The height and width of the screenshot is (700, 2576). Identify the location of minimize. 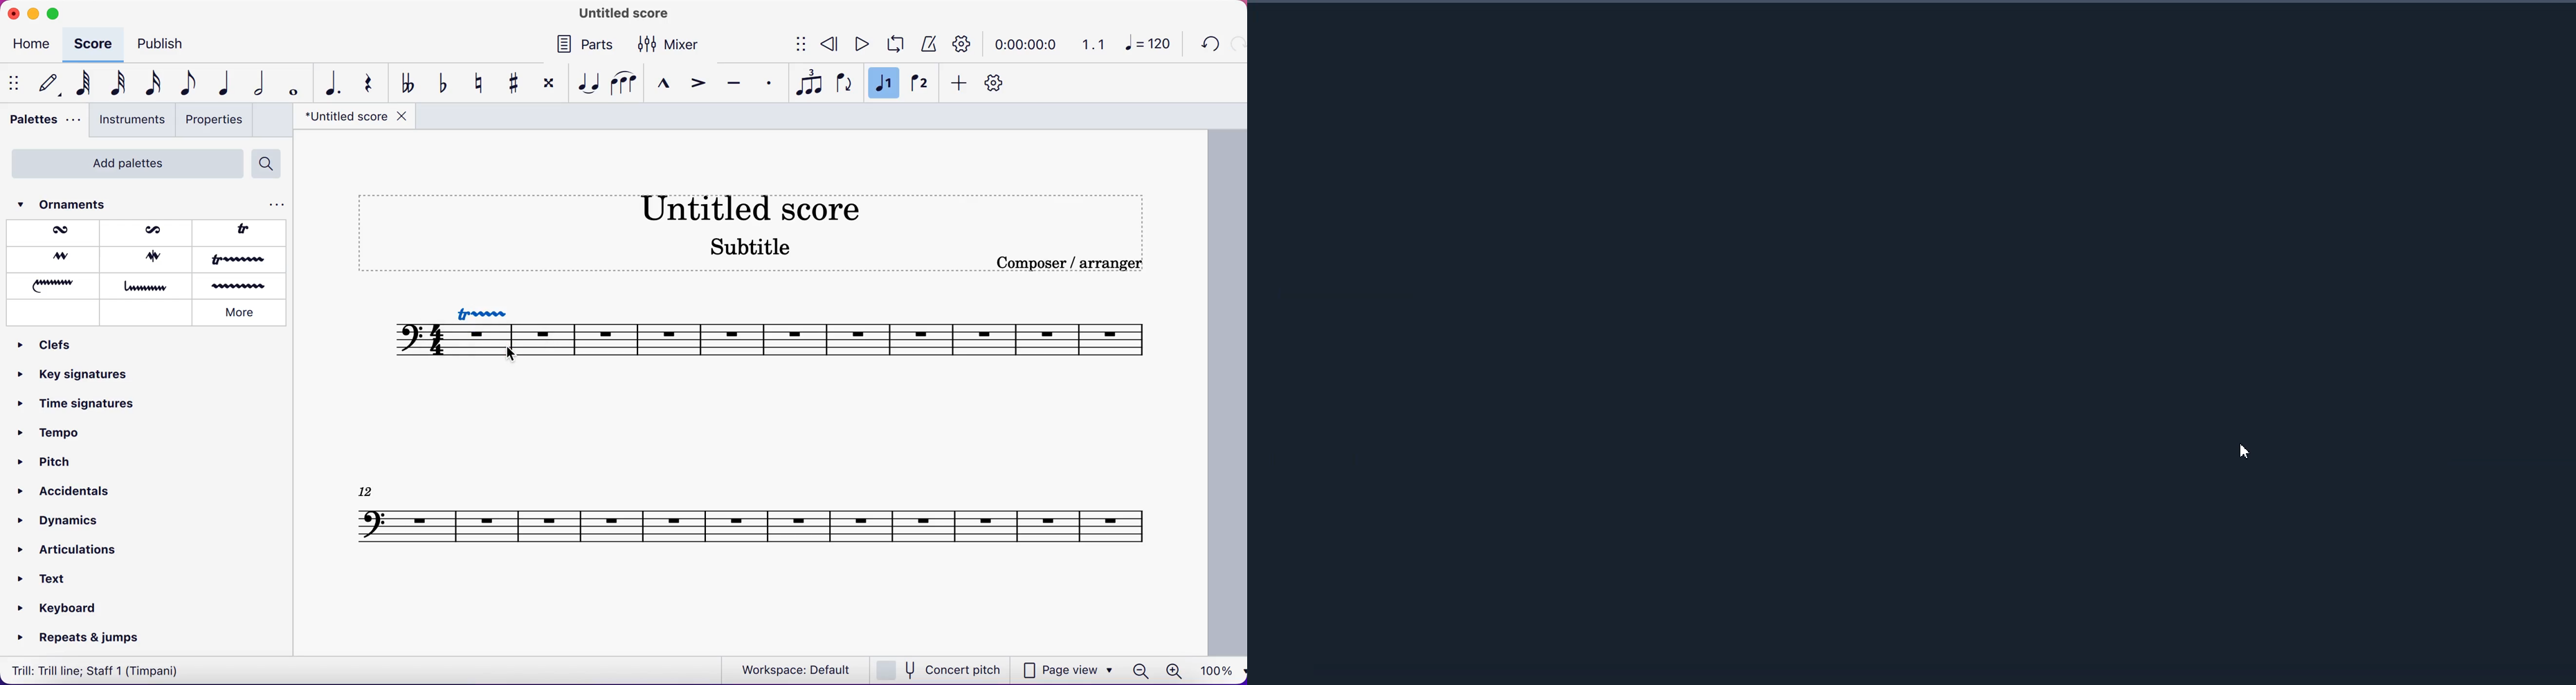
(33, 12).